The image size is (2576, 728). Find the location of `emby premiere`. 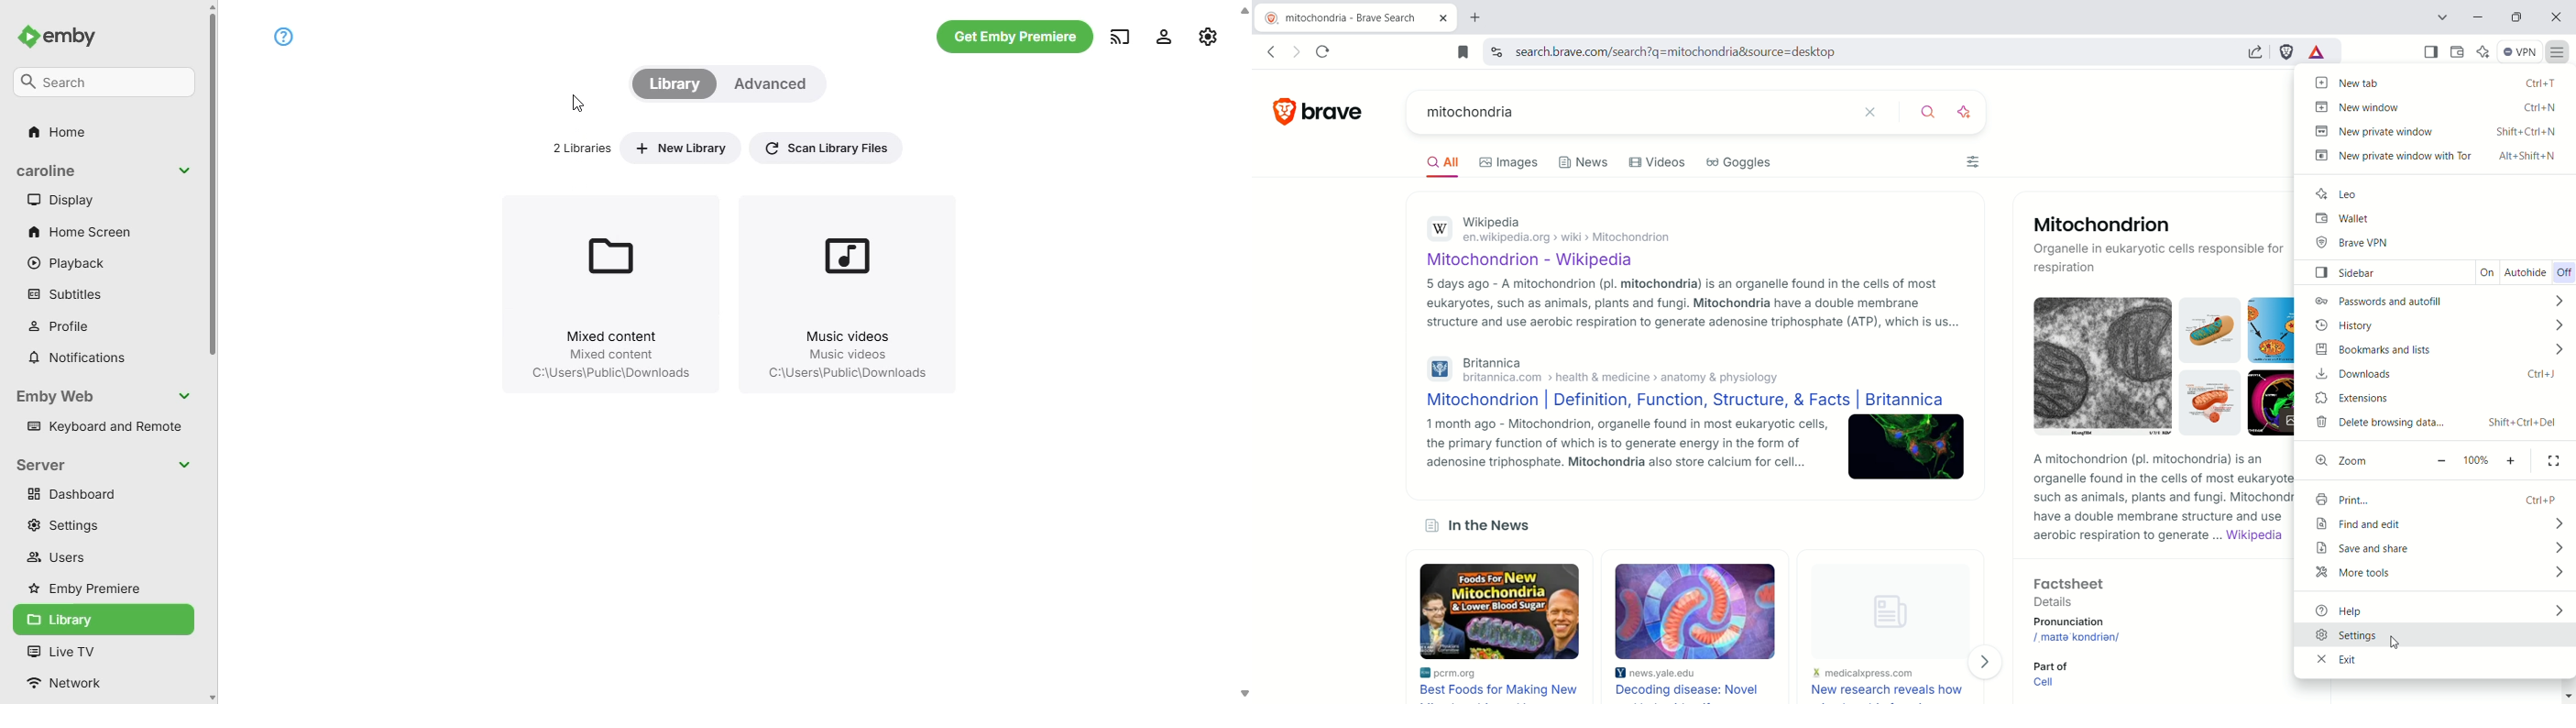

emby premiere is located at coordinates (85, 588).